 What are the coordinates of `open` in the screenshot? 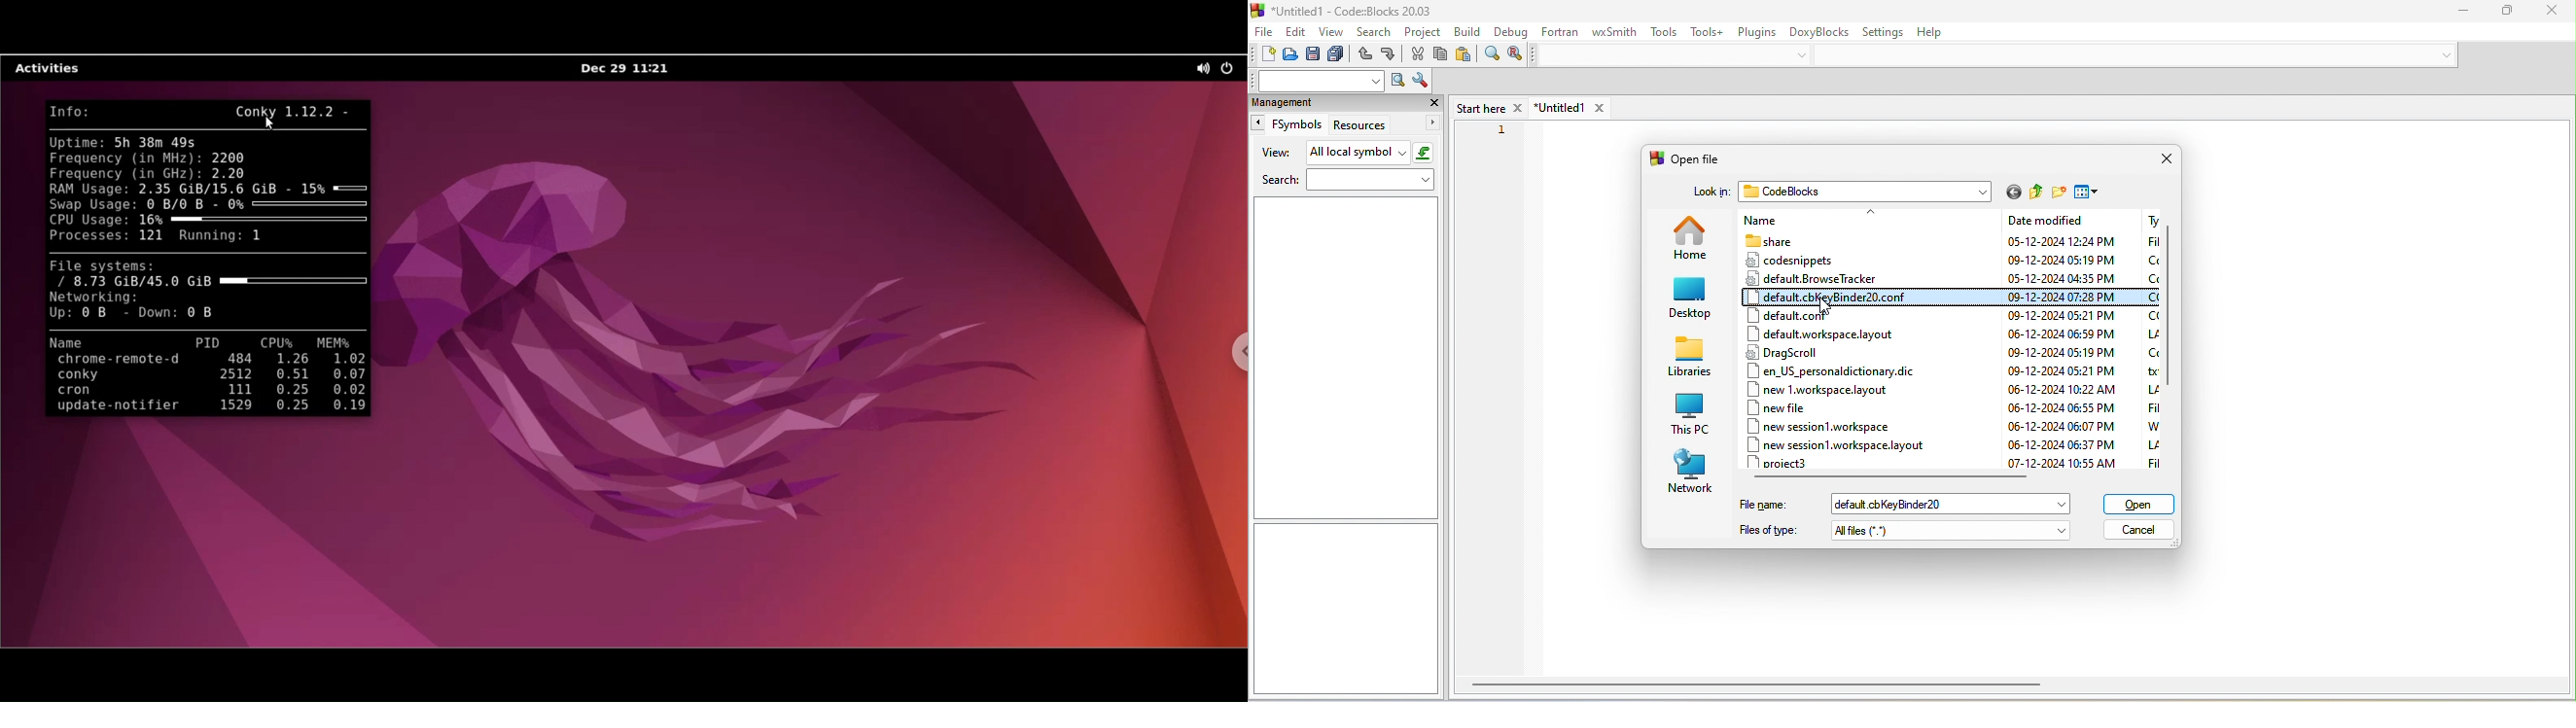 It's located at (2140, 502).